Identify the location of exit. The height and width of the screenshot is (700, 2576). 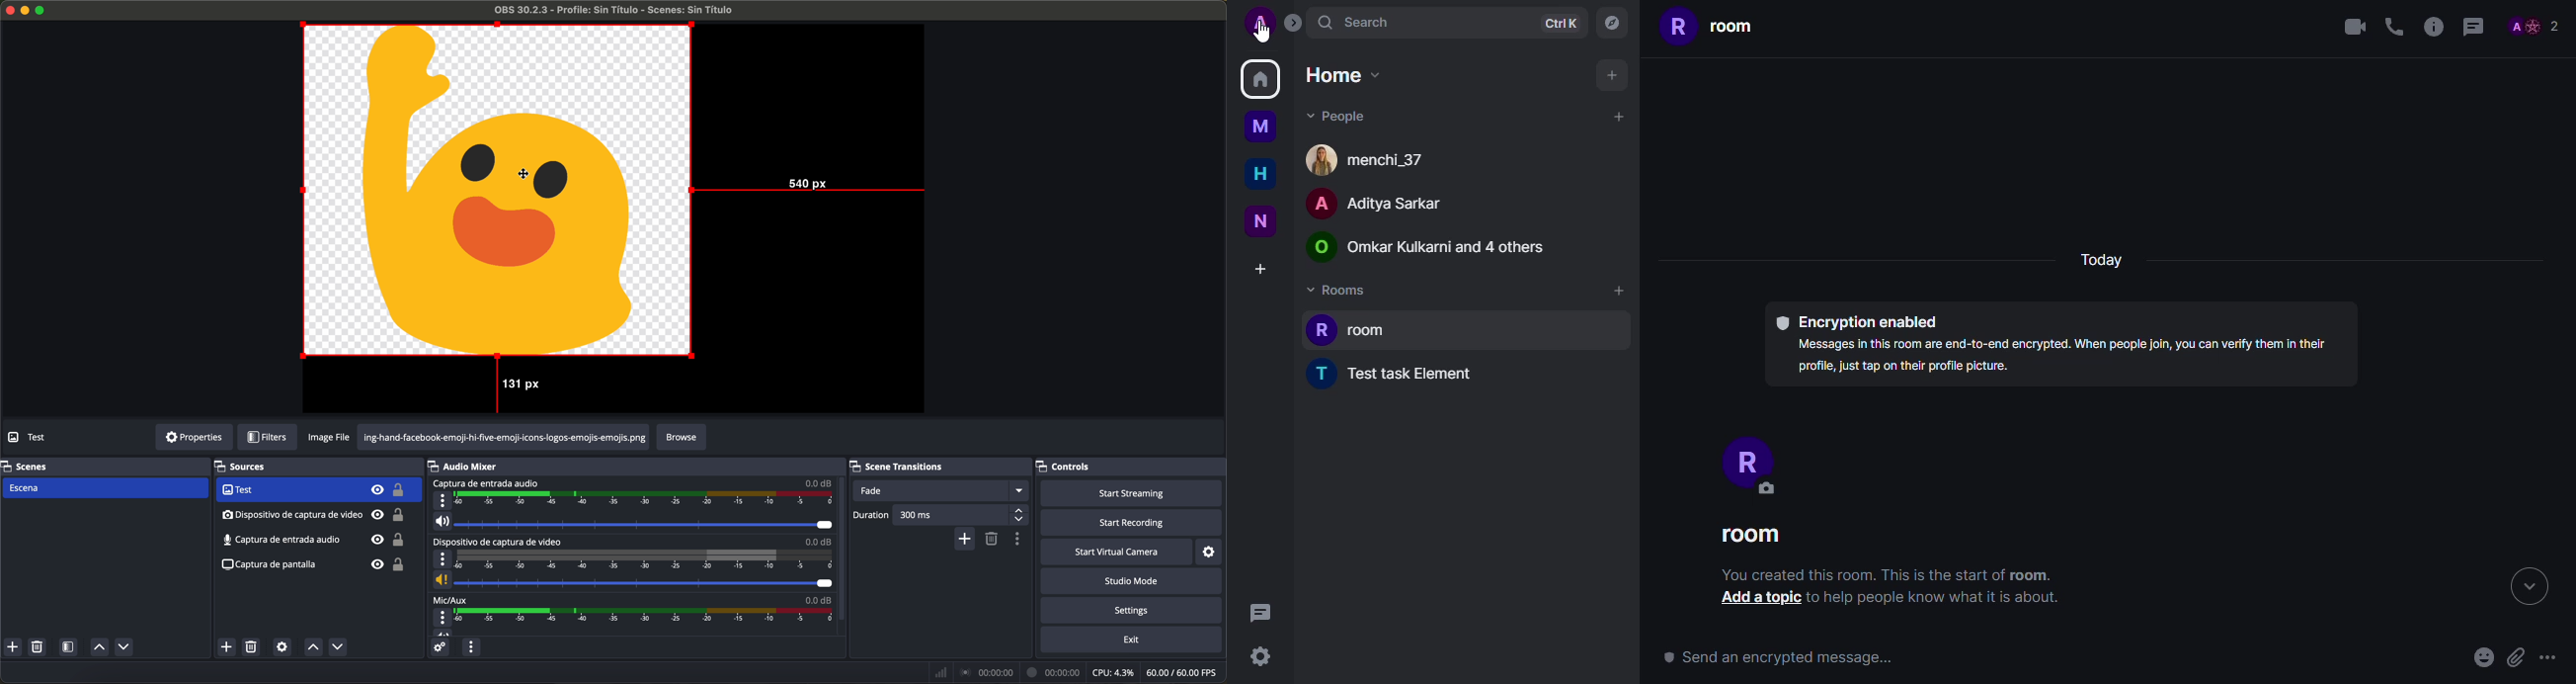
(1132, 641).